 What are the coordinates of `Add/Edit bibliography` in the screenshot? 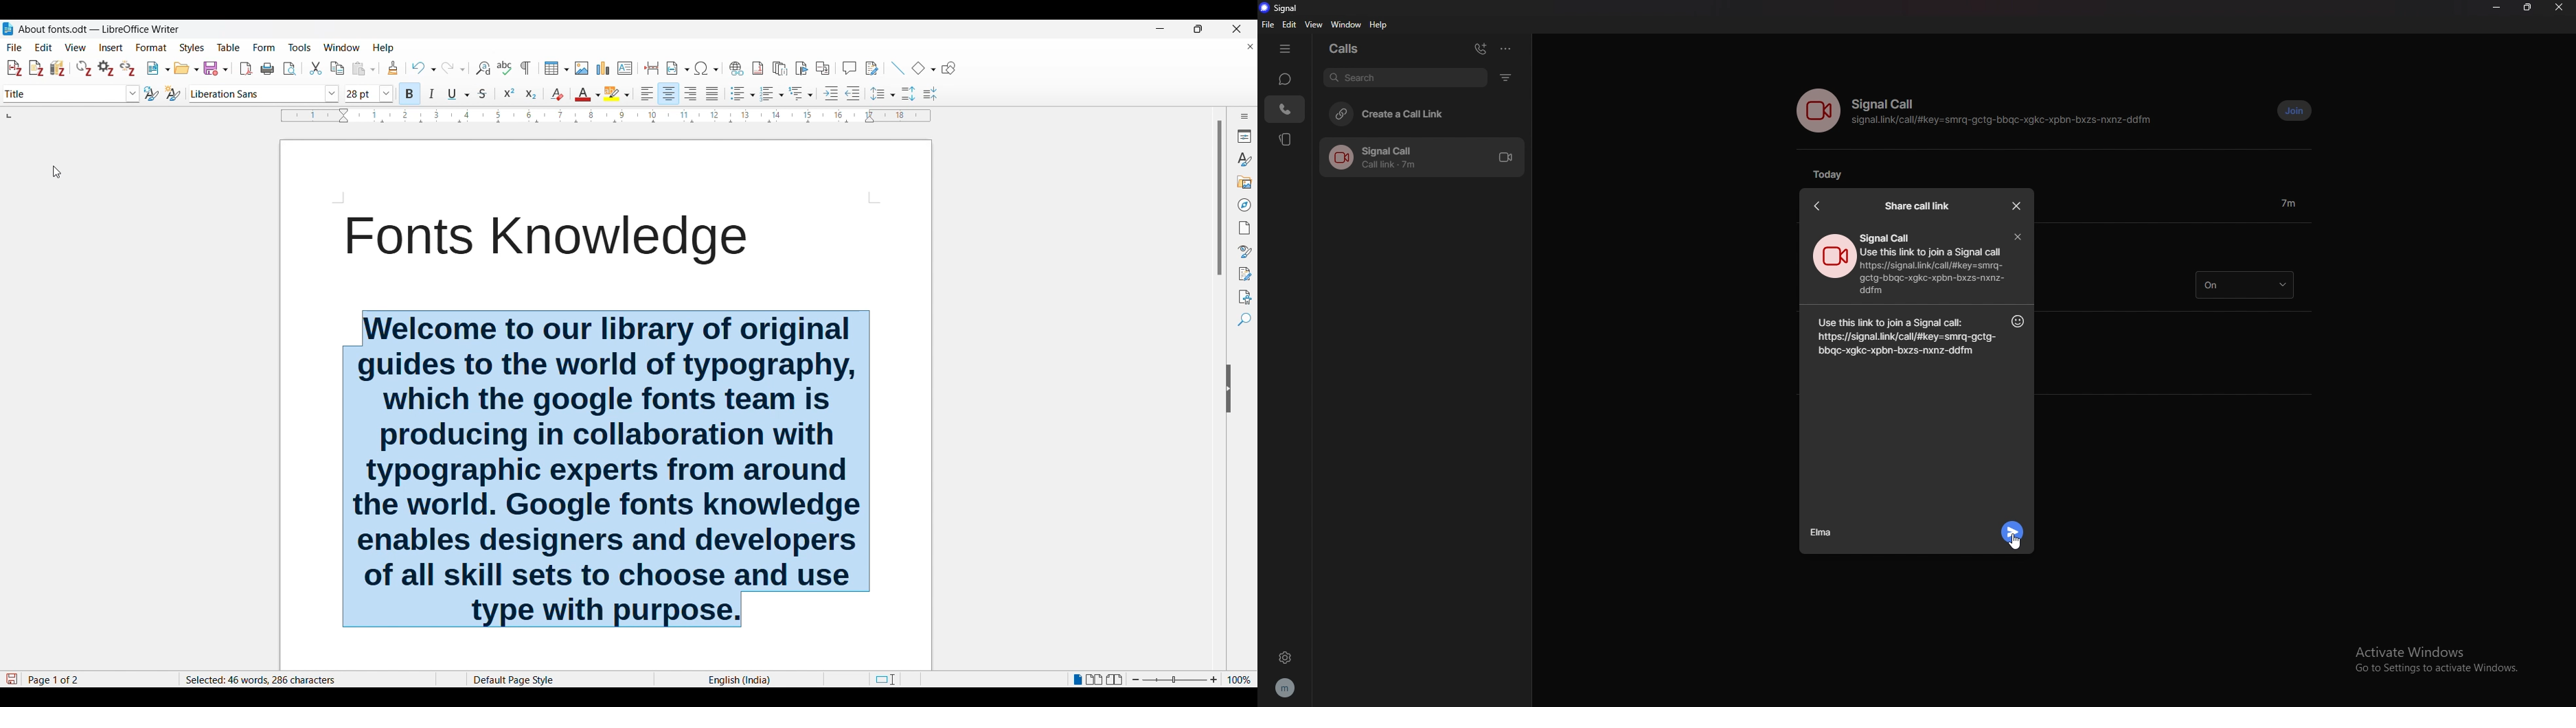 It's located at (58, 69).